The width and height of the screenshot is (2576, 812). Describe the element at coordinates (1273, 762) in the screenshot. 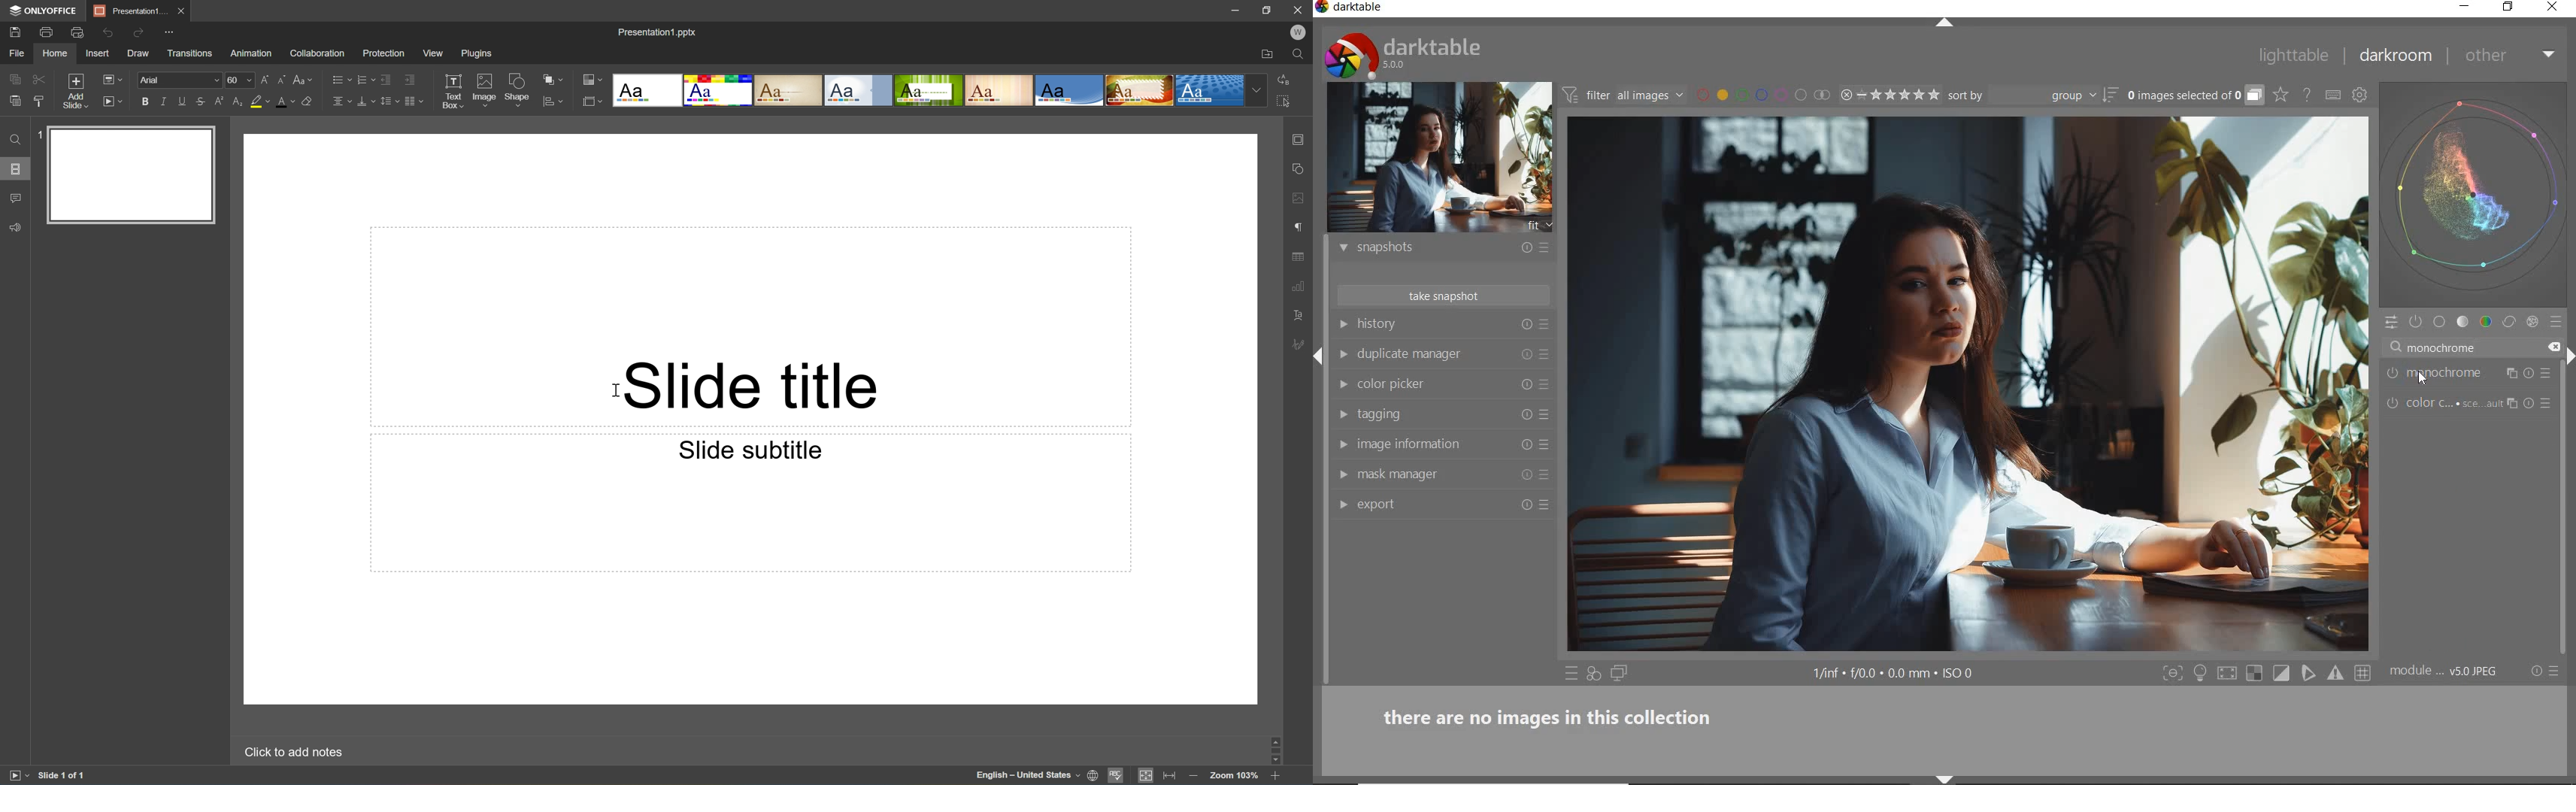

I see `Scroll Down` at that location.